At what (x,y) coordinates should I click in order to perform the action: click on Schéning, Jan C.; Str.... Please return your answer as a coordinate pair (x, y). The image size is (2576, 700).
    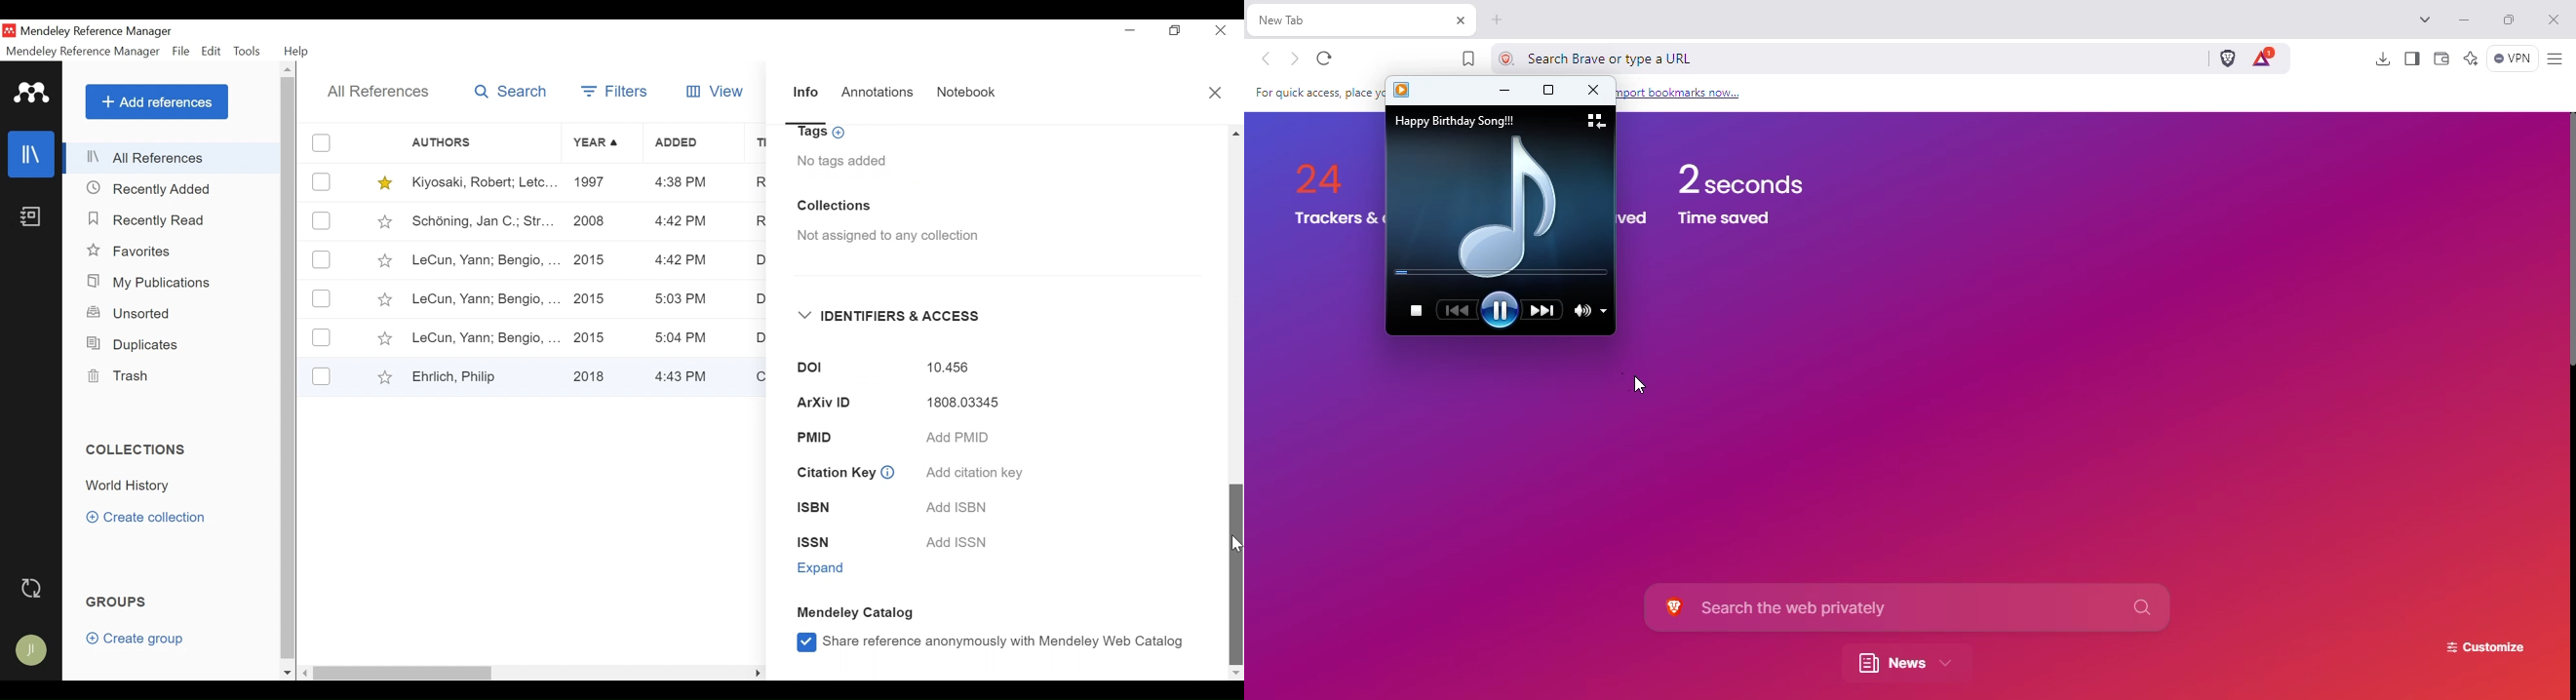
    Looking at the image, I should click on (482, 221).